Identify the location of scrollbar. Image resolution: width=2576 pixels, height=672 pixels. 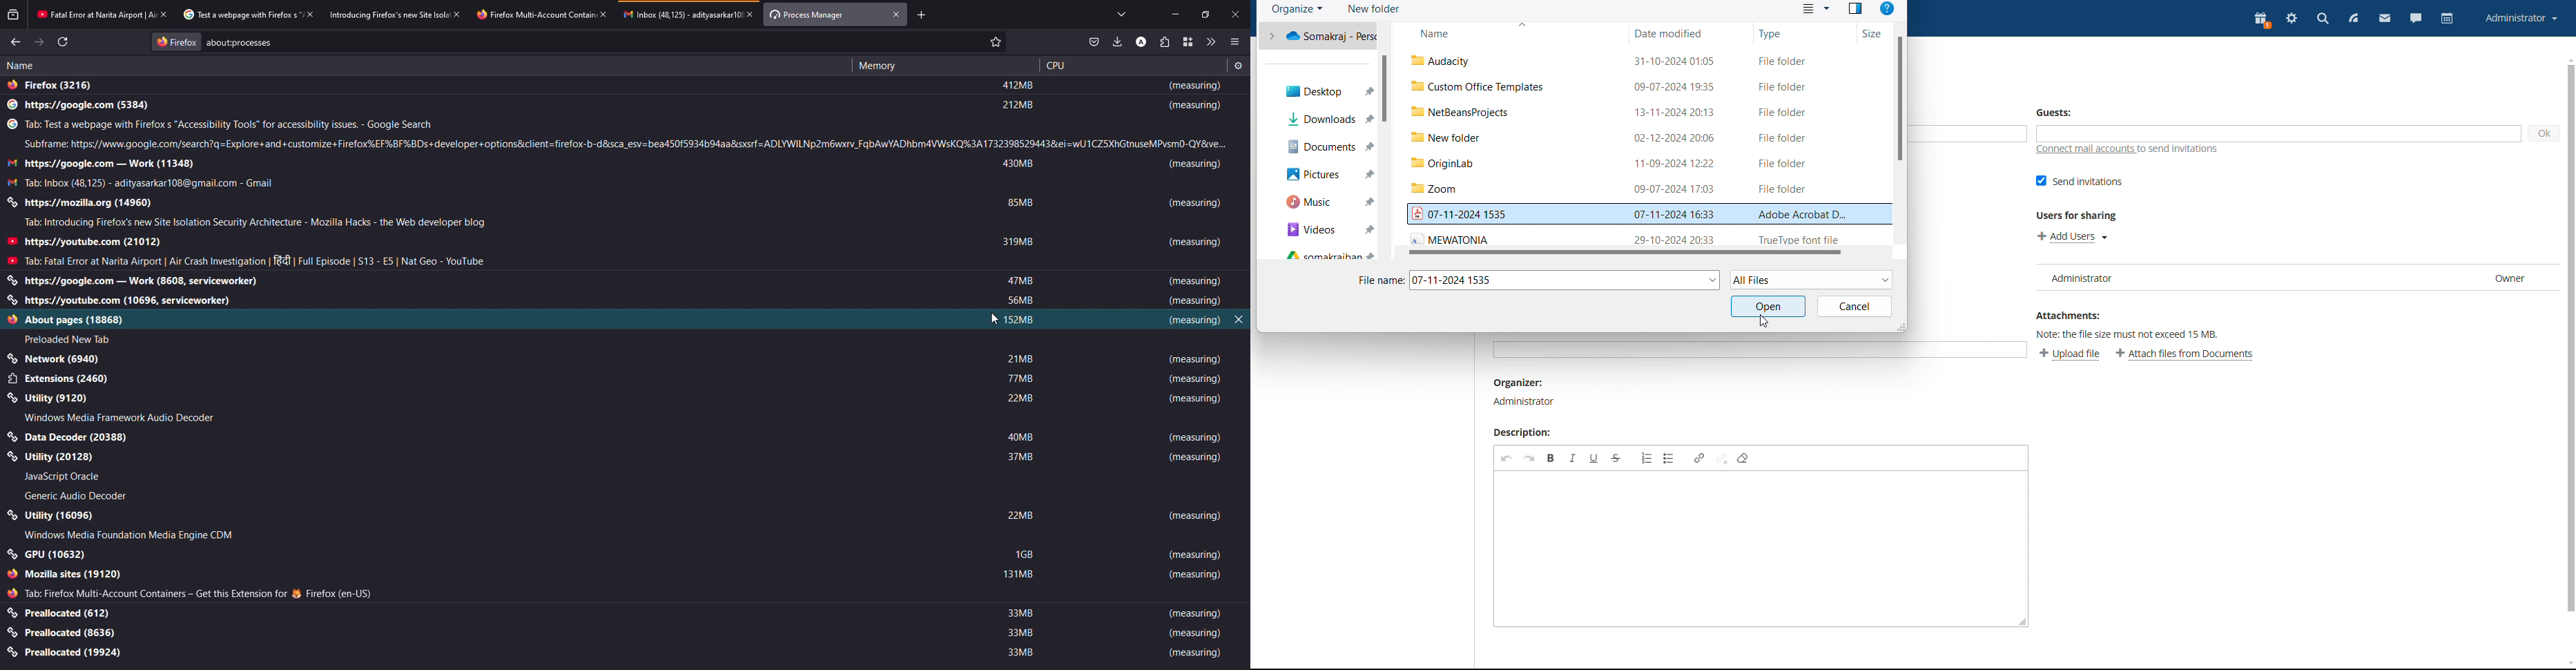
(1901, 99).